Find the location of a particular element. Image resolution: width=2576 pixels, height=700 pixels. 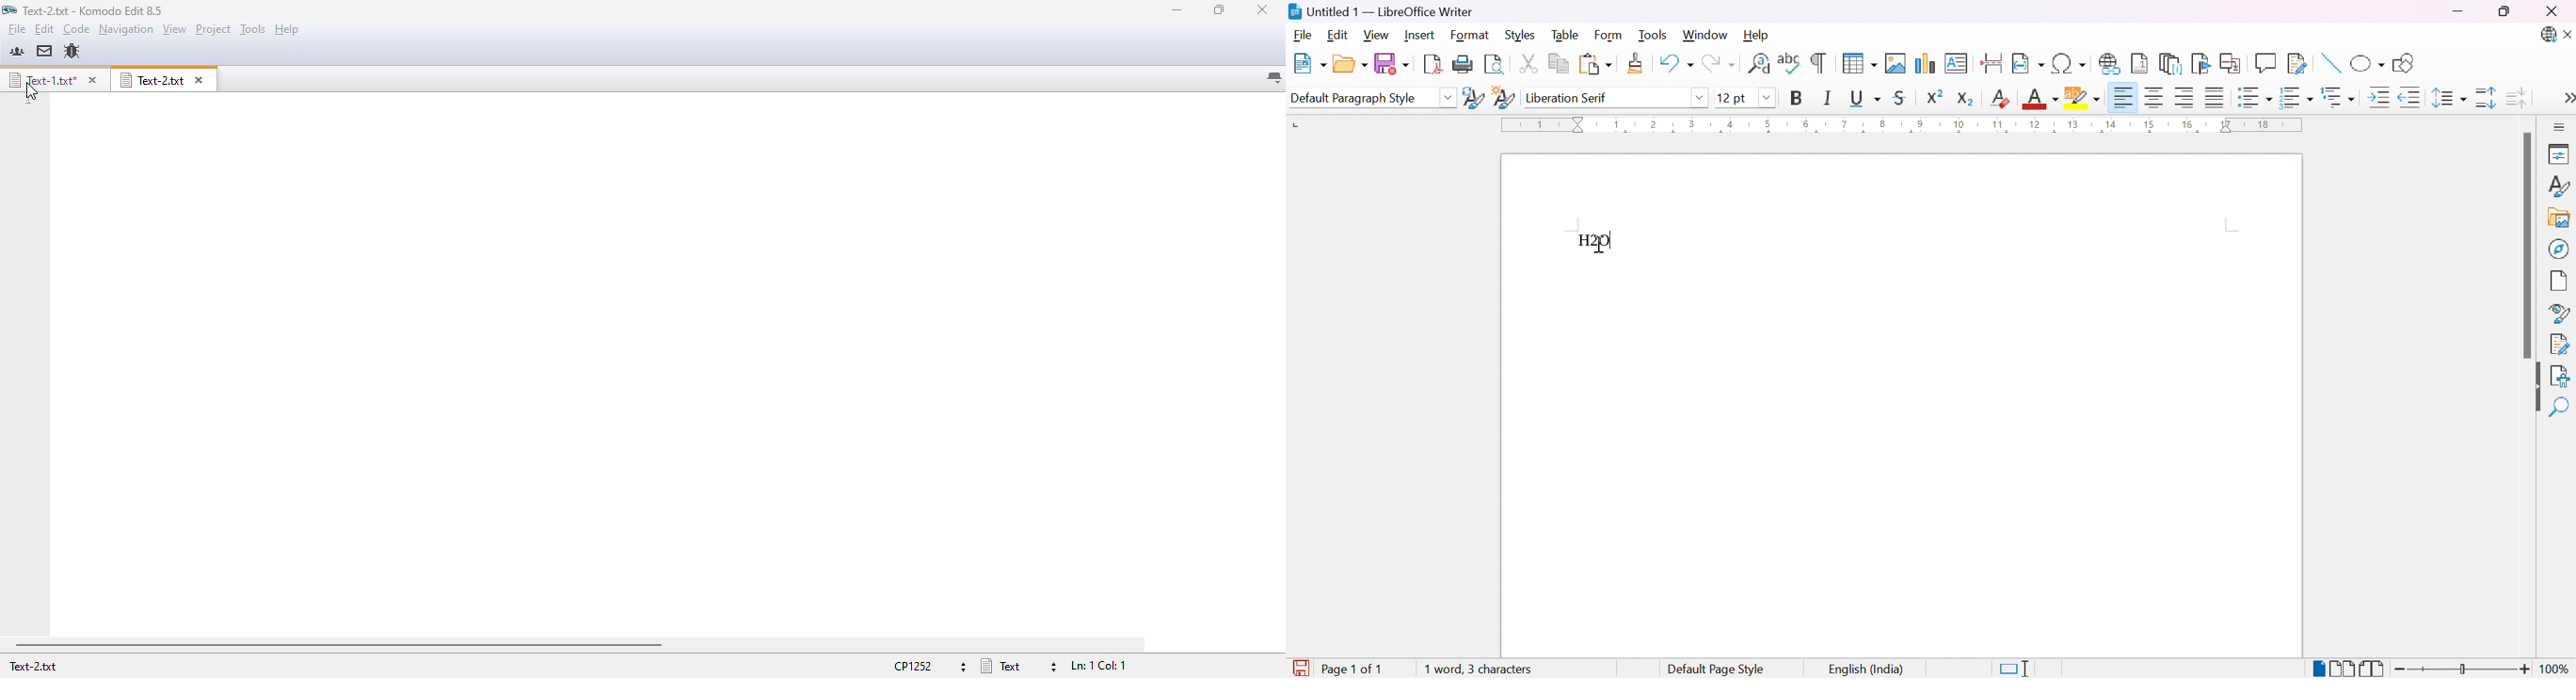

Page 1 of 1 is located at coordinates (1338, 669).